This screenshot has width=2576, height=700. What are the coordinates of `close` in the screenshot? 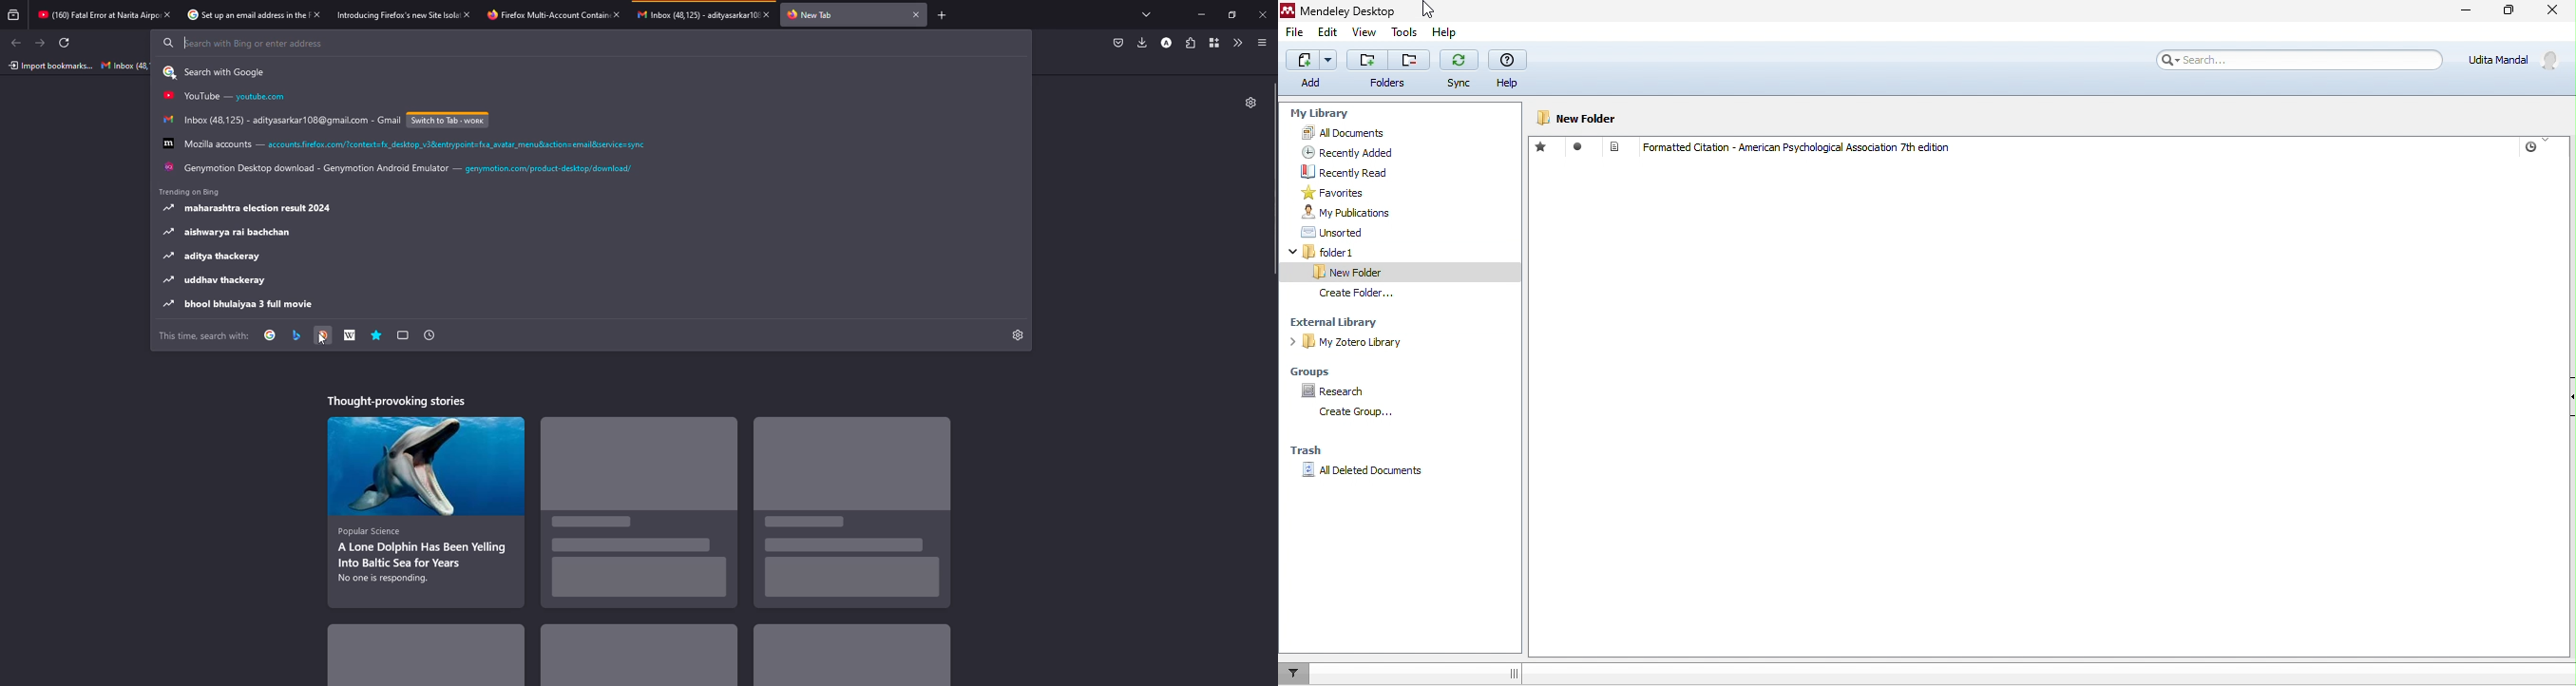 It's located at (1264, 14).